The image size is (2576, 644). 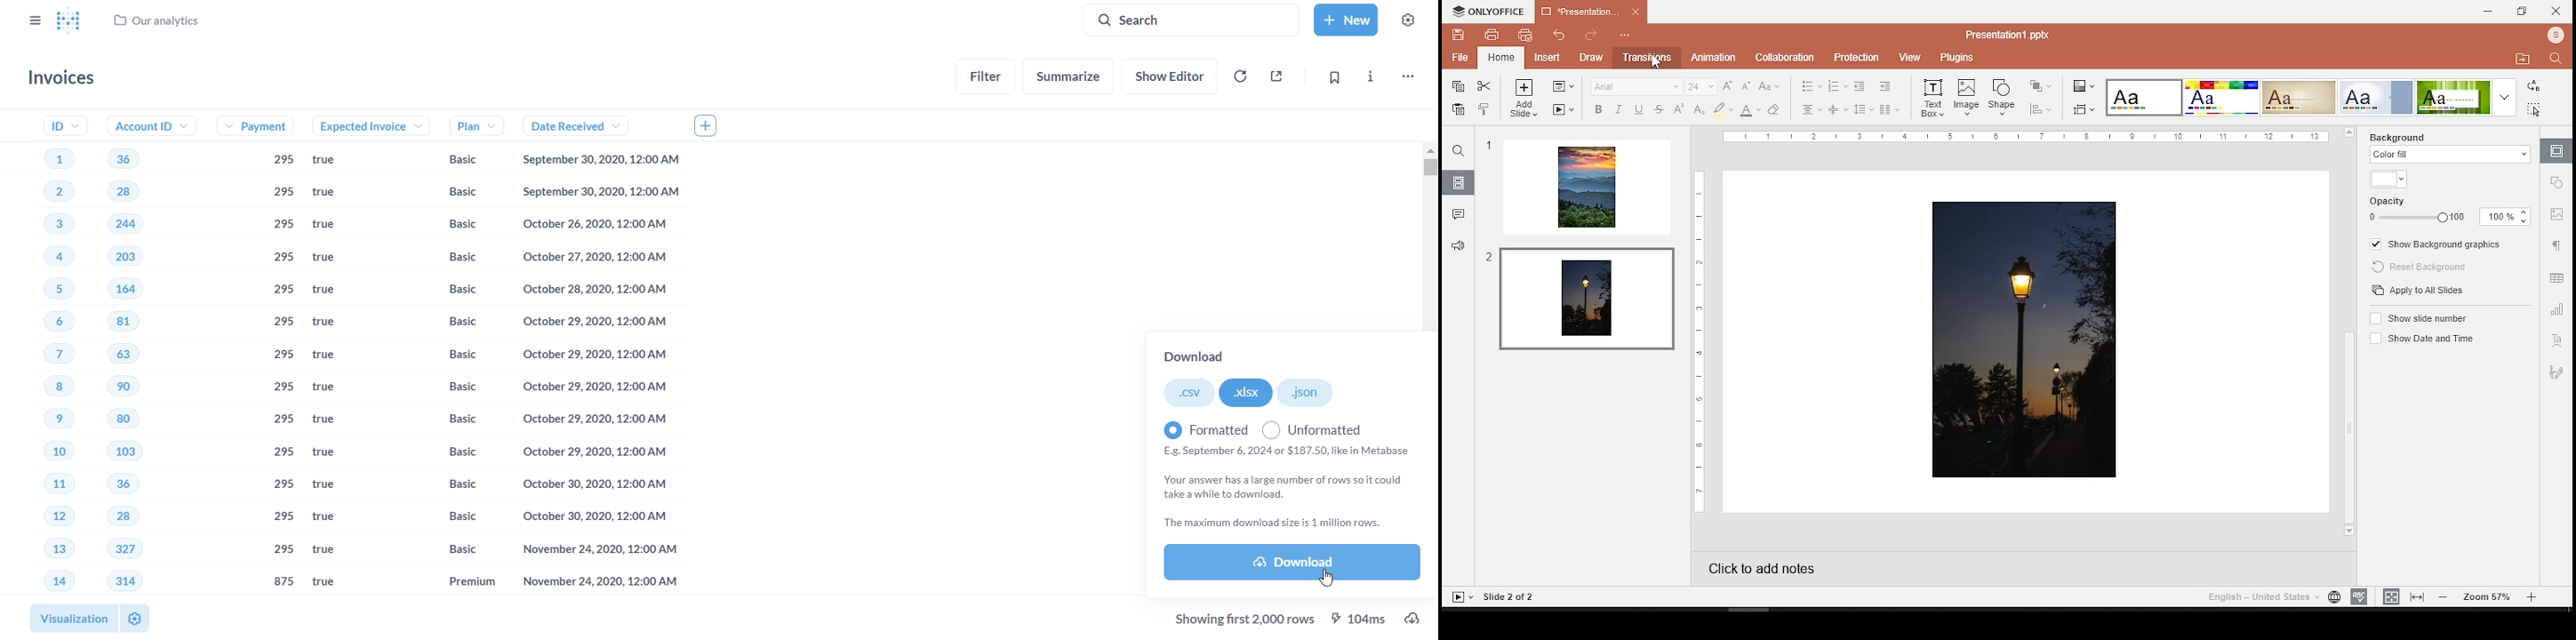 I want to click on insert, so click(x=1541, y=58).